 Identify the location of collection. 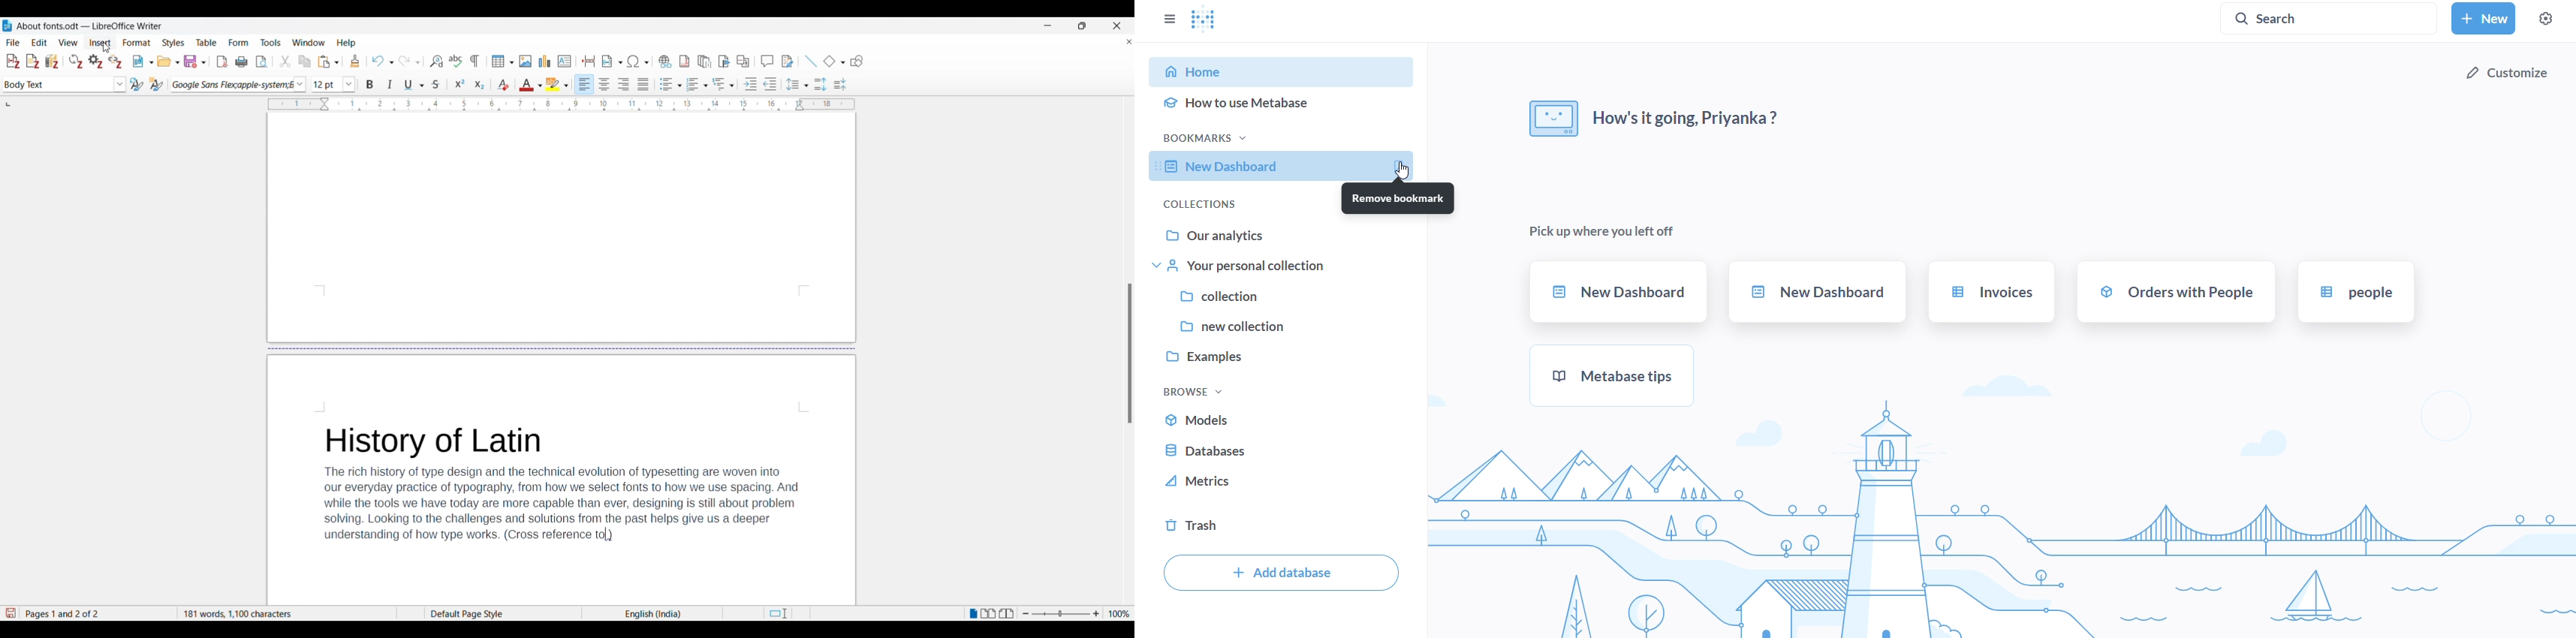
(1284, 297).